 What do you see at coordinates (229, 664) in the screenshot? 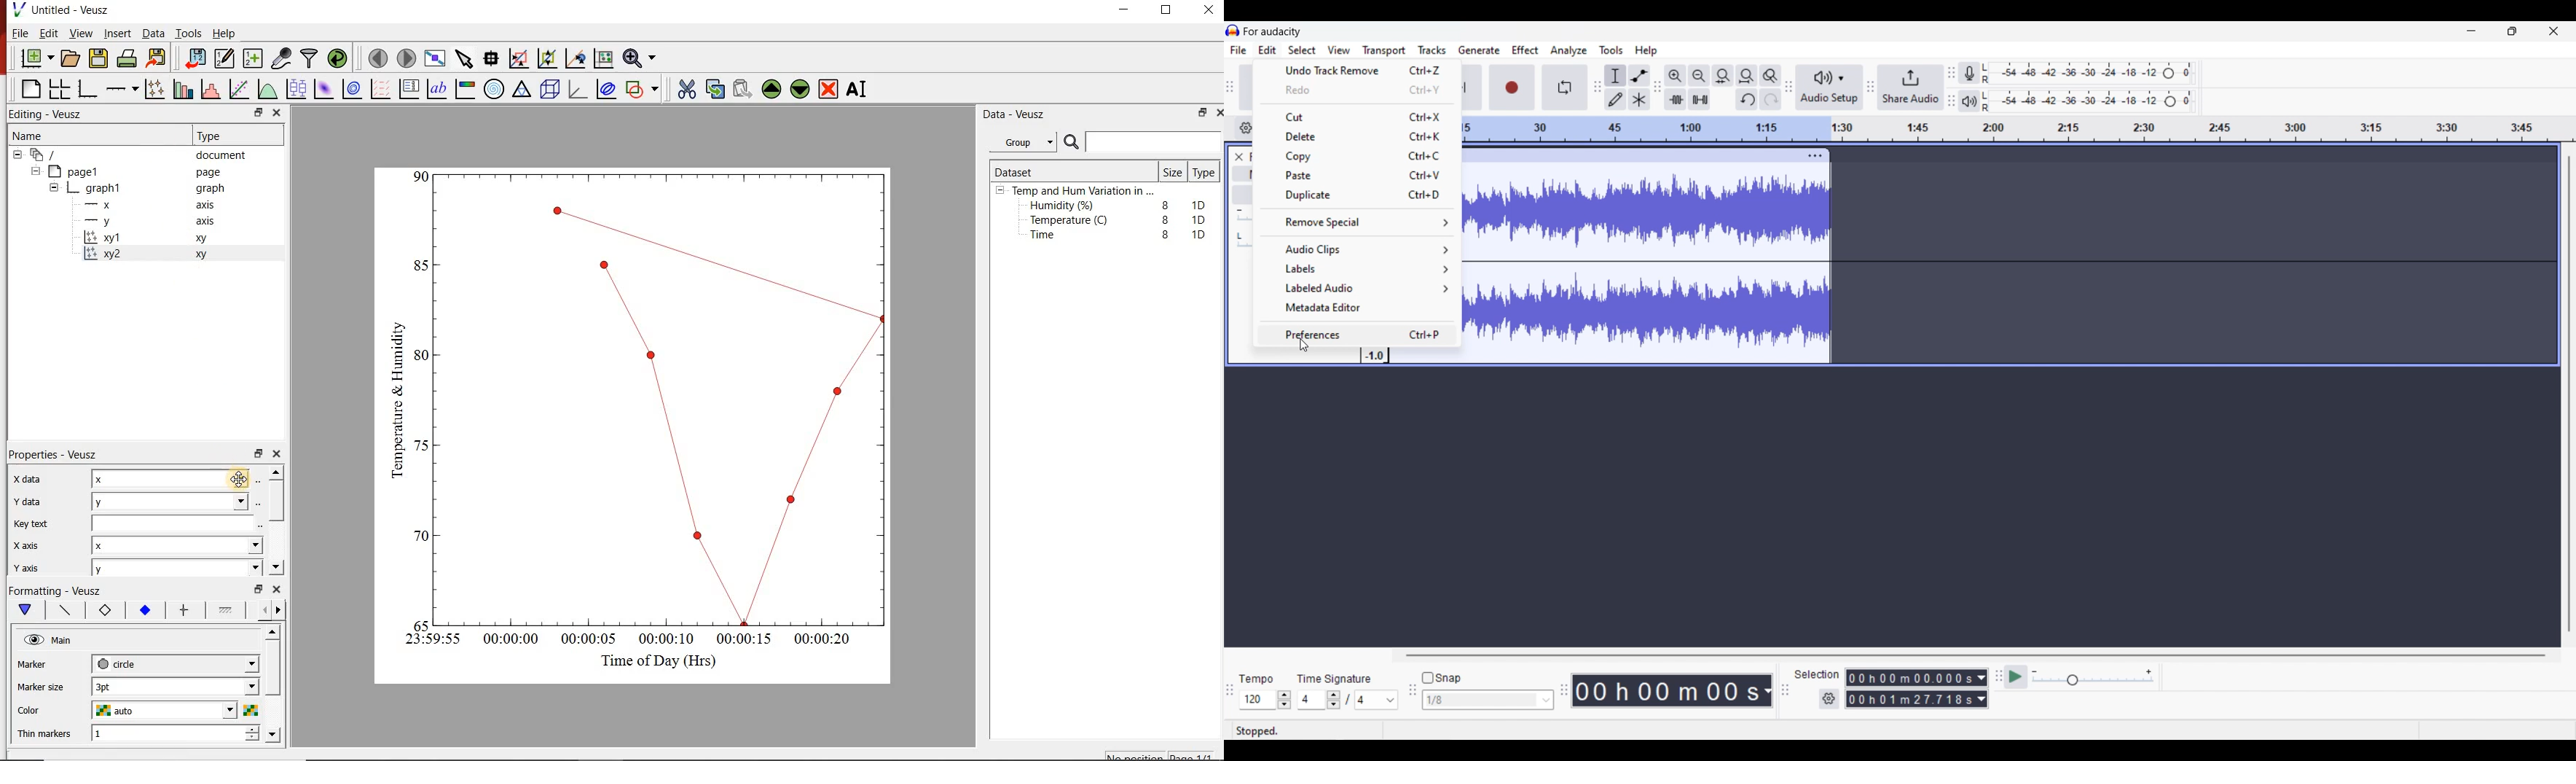
I see `Marker dropdown` at bounding box center [229, 664].